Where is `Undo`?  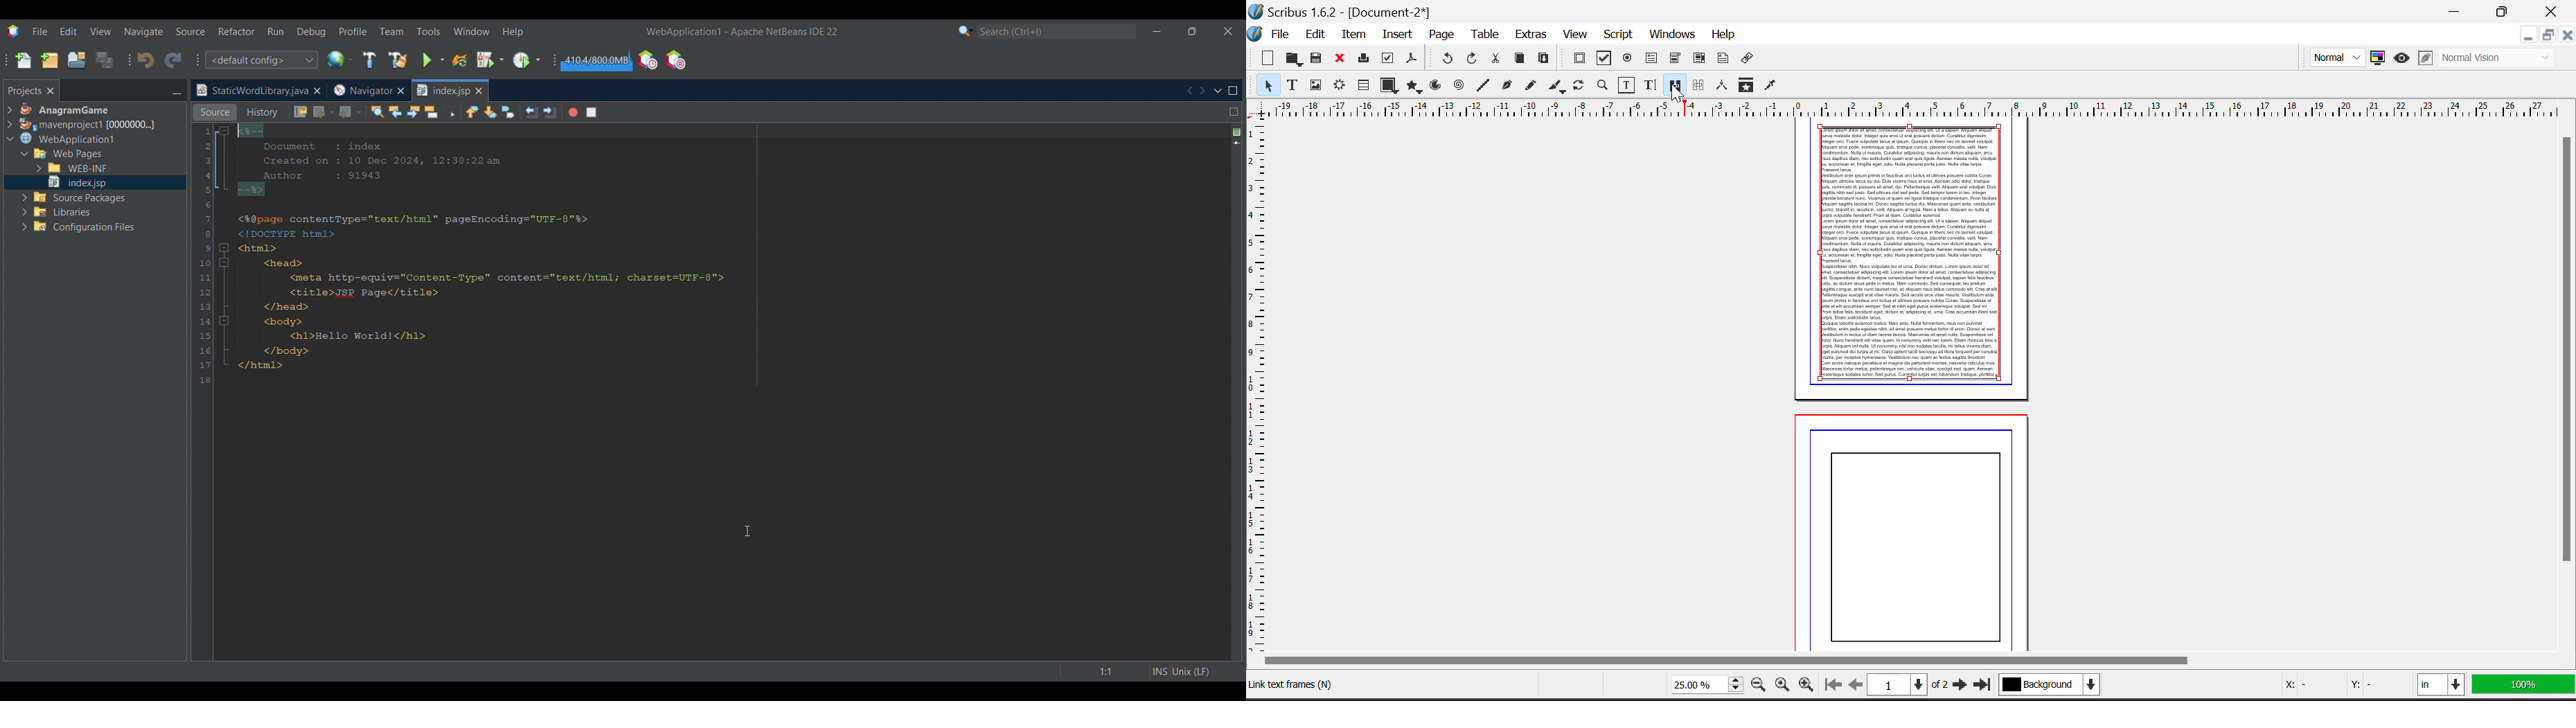 Undo is located at coordinates (1447, 59).